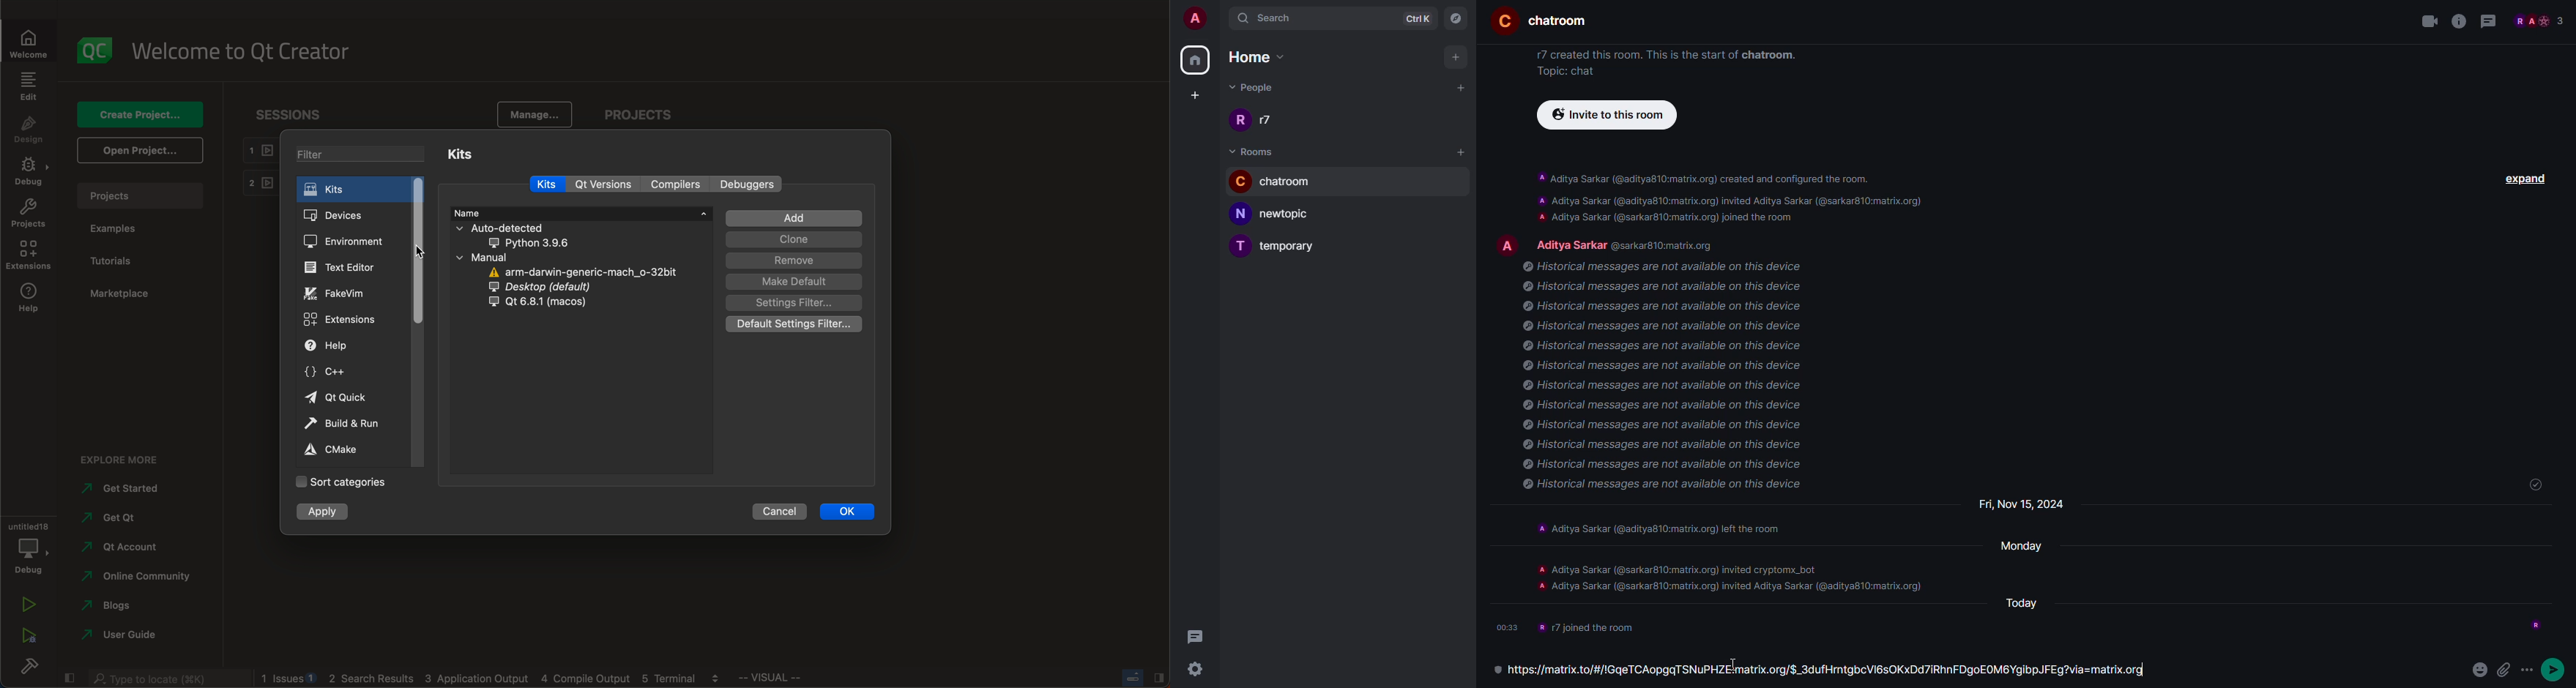 This screenshot has width=2576, height=700. Describe the element at coordinates (580, 273) in the screenshot. I see `arm darwin` at that location.